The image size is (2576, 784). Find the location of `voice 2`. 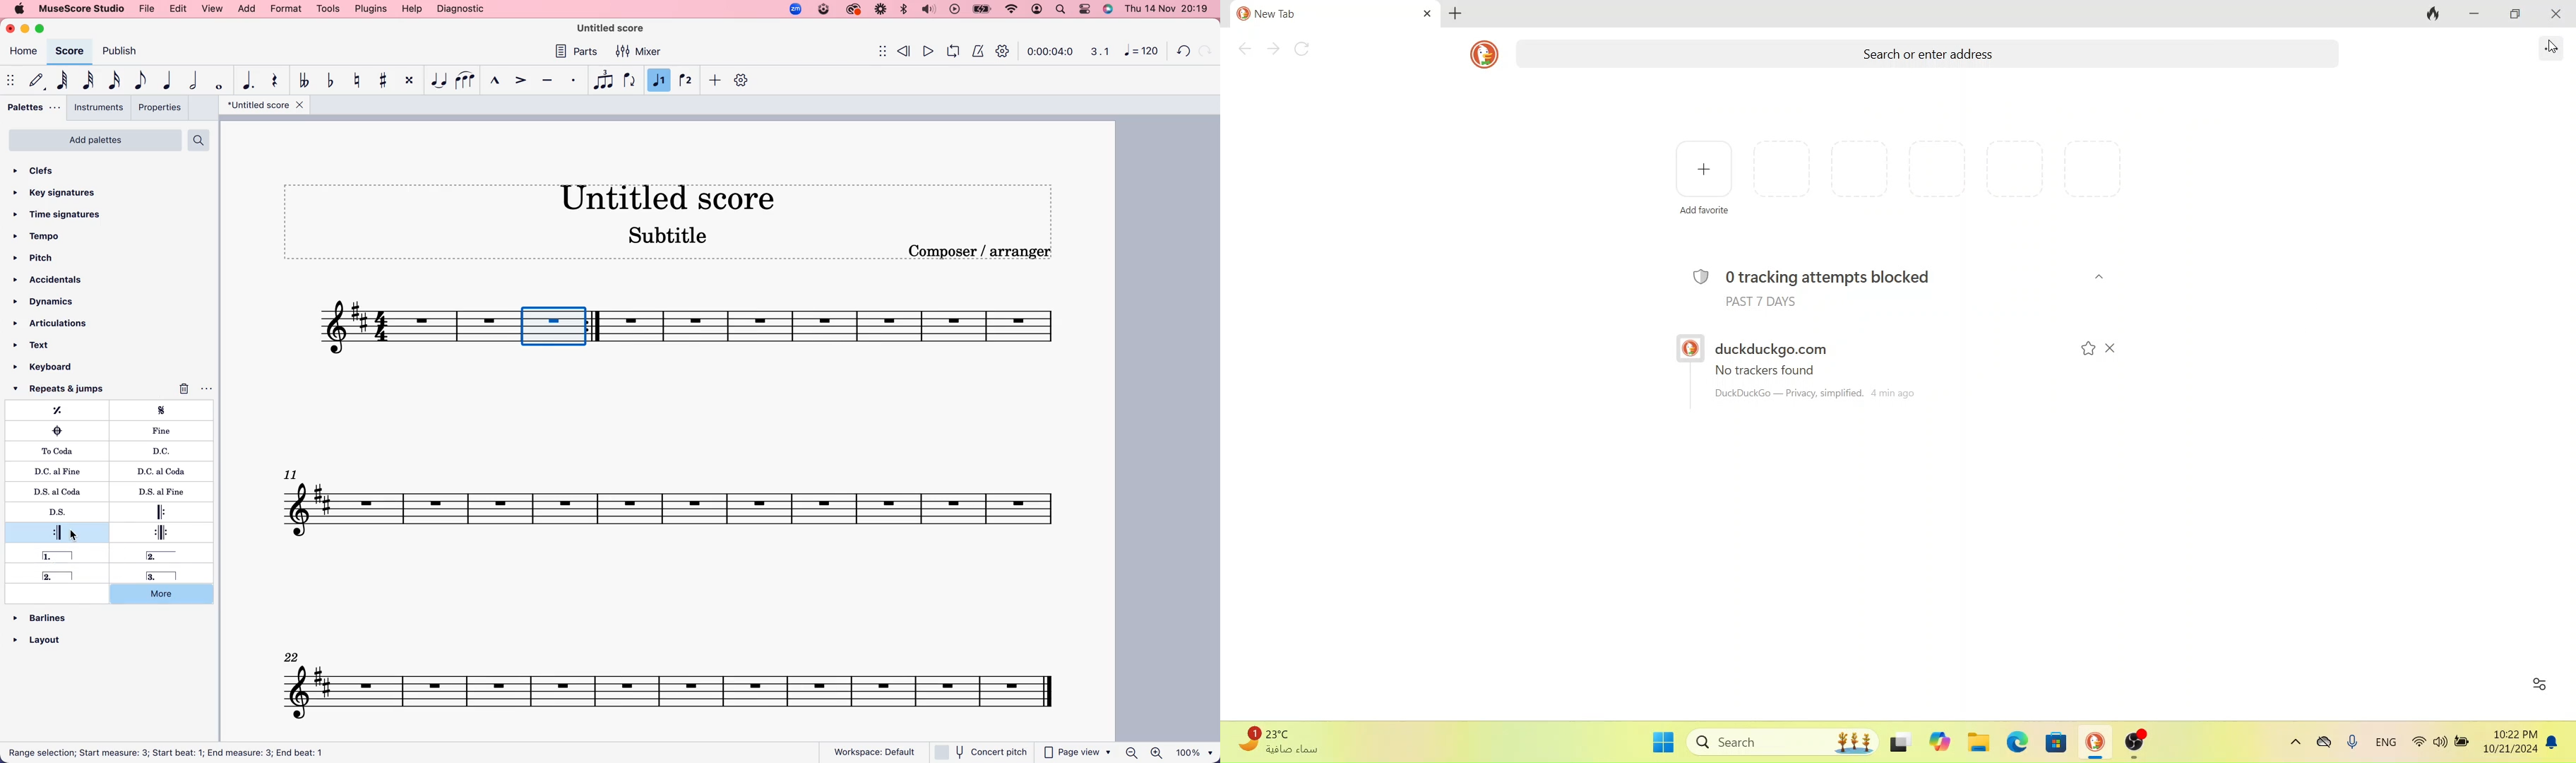

voice 2 is located at coordinates (687, 79).